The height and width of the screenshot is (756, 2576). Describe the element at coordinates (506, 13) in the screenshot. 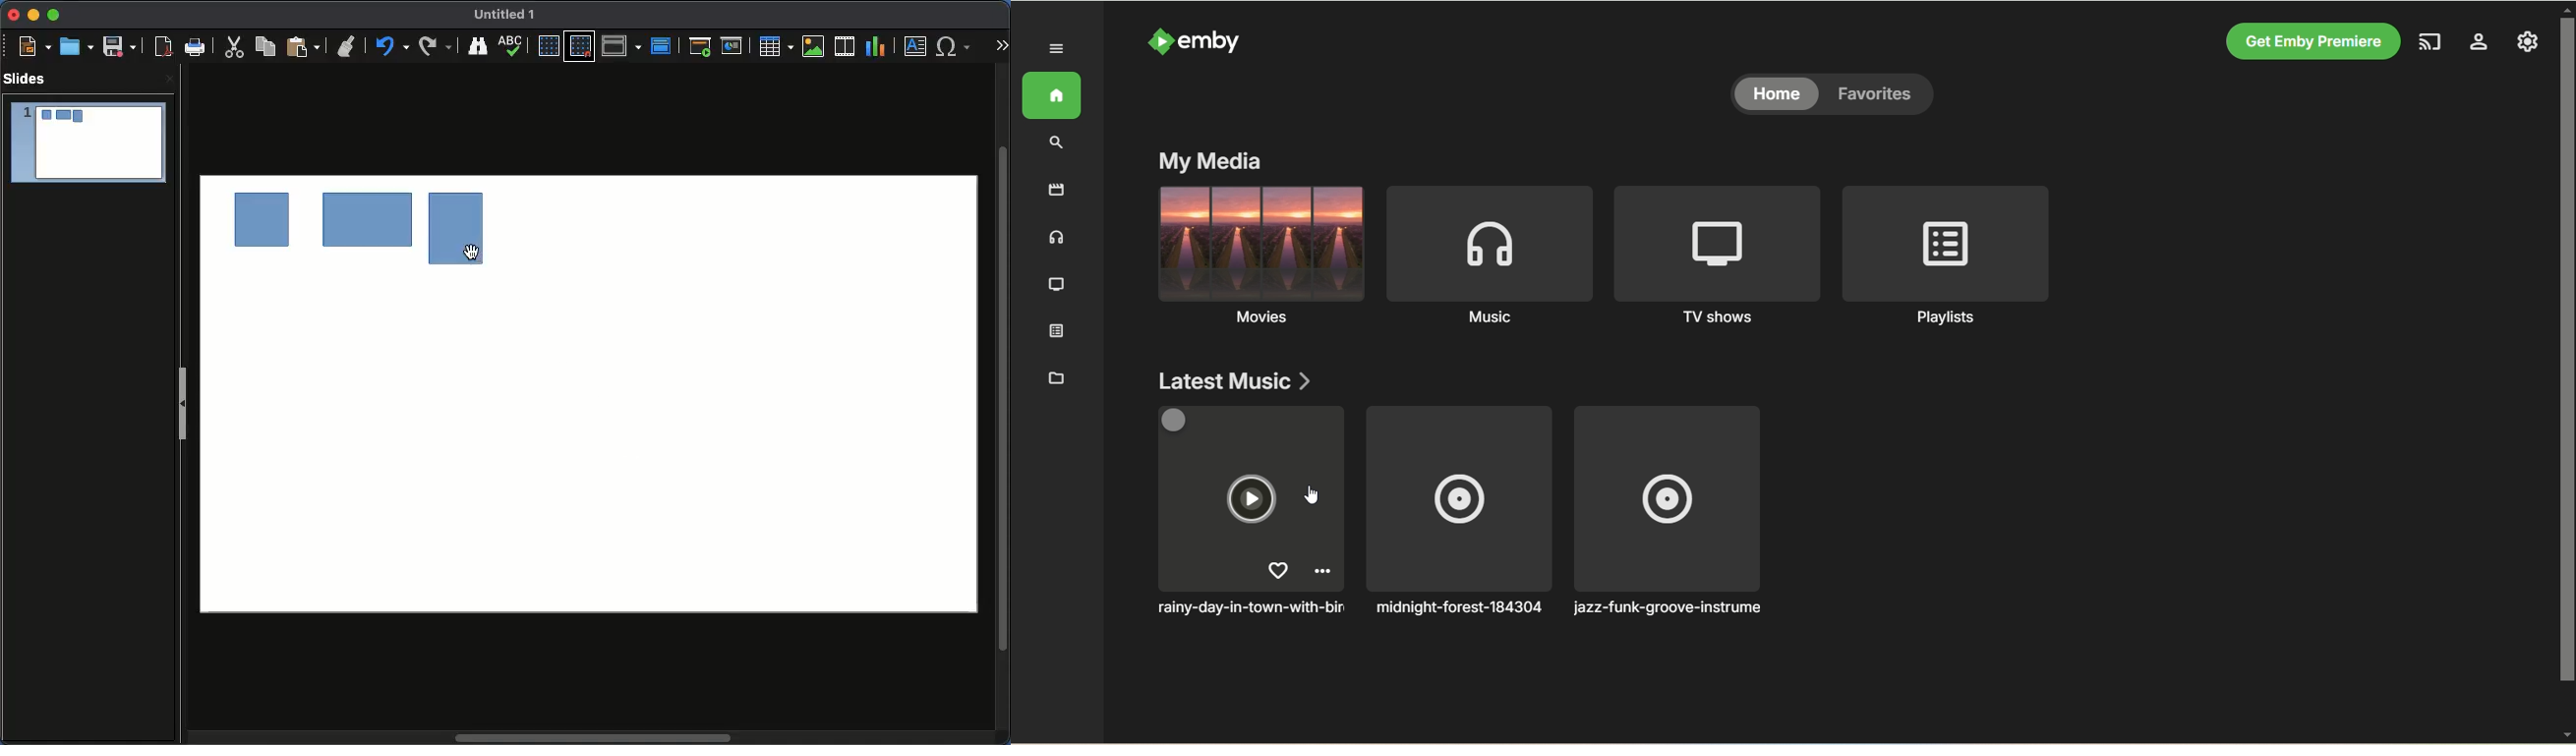

I see `Name` at that location.